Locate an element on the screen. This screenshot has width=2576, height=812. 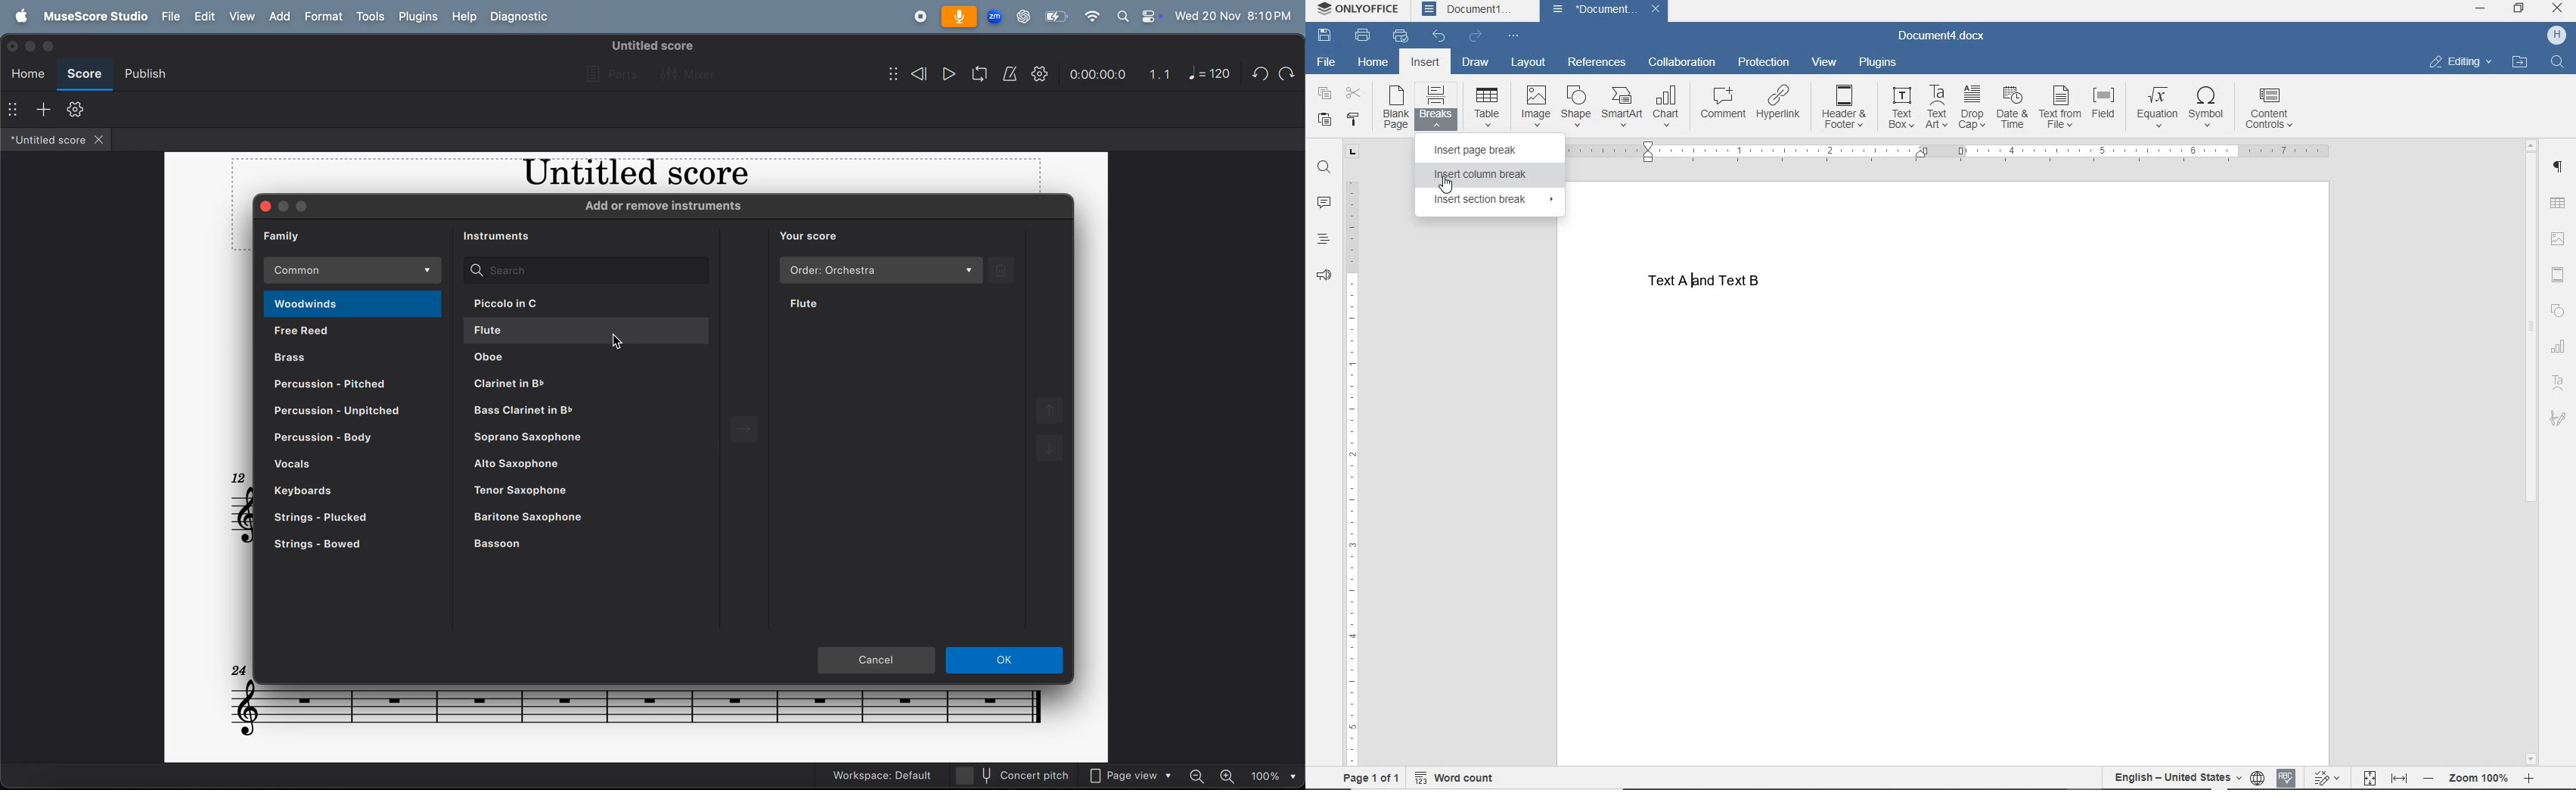
TEXT BOX is located at coordinates (1901, 108).